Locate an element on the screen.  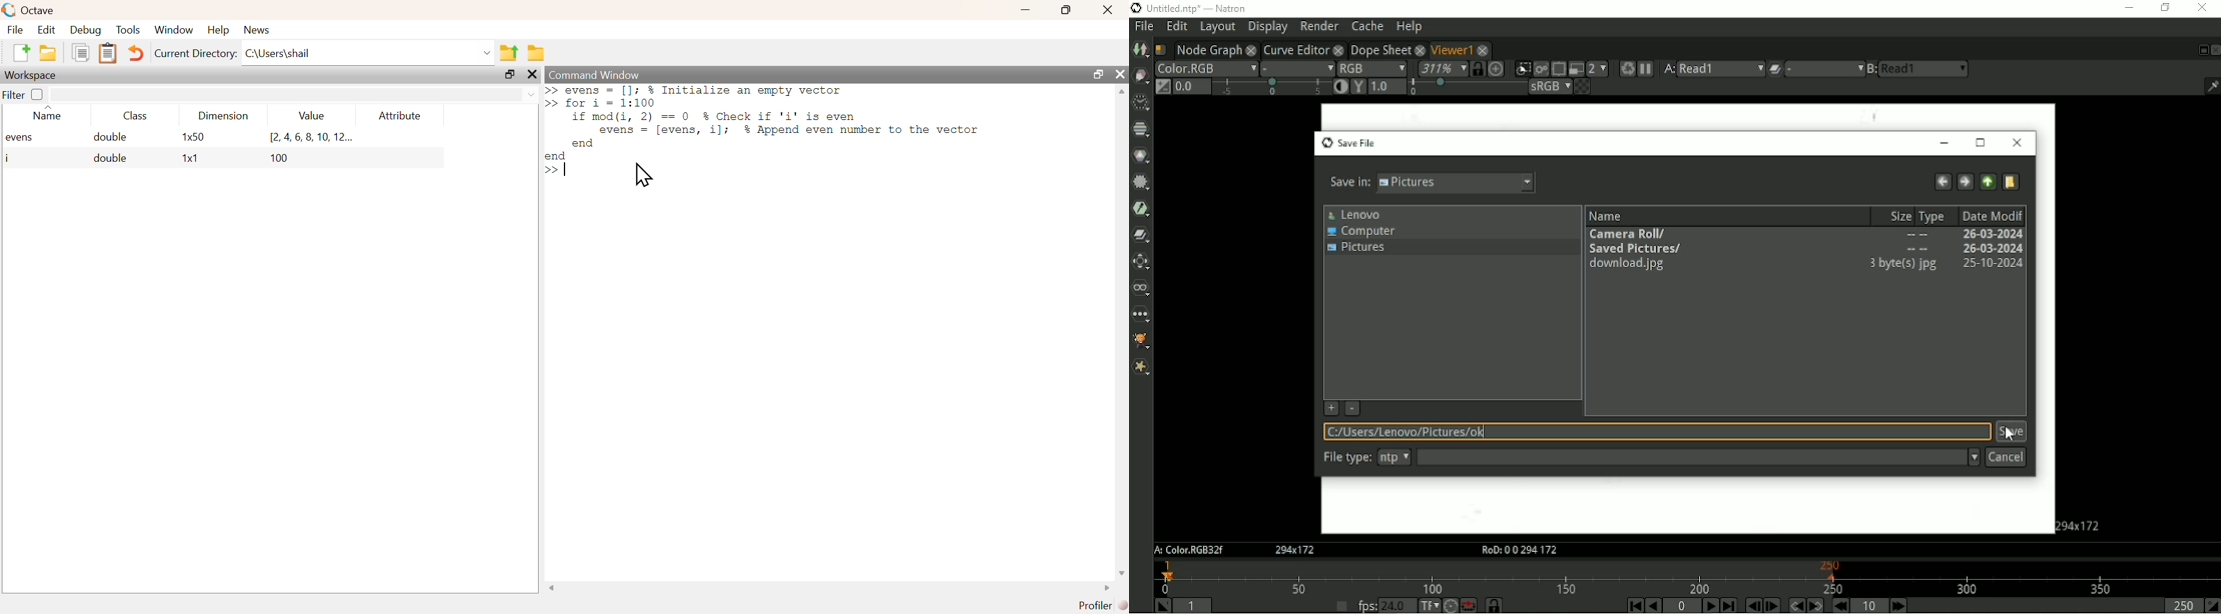
open an existing file in editor is located at coordinates (48, 52).